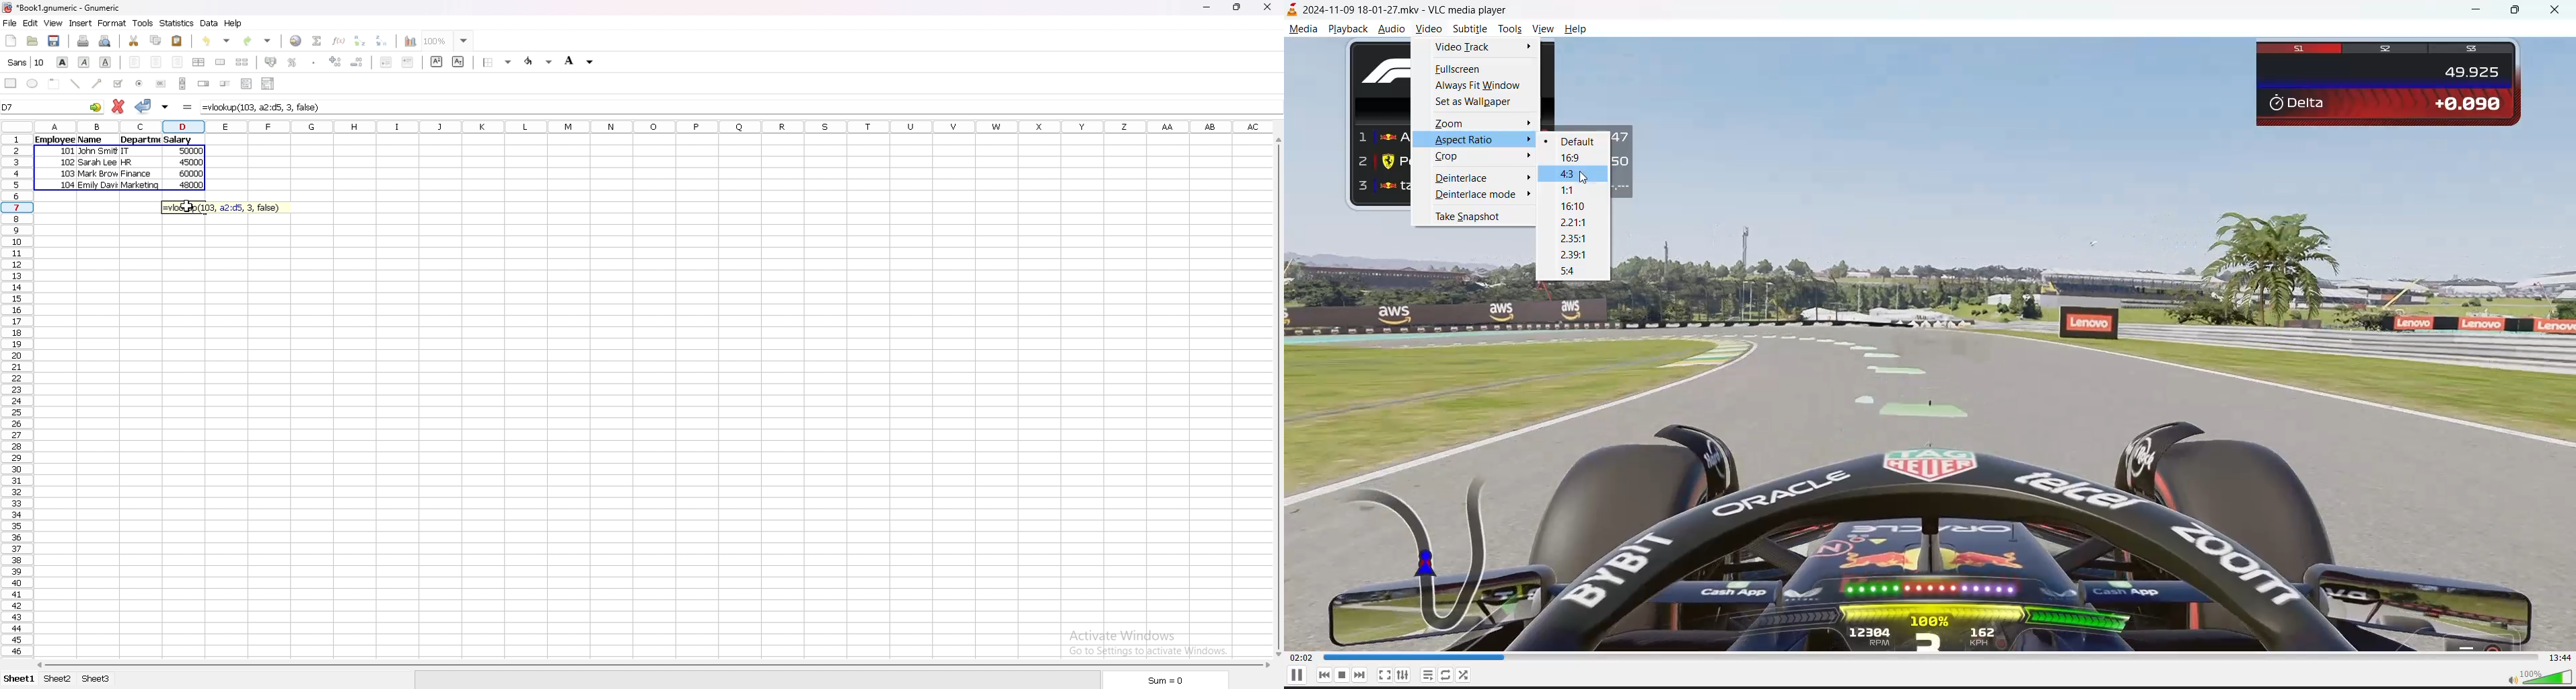  Describe the element at coordinates (1402, 10) in the screenshot. I see `track and app name` at that location.